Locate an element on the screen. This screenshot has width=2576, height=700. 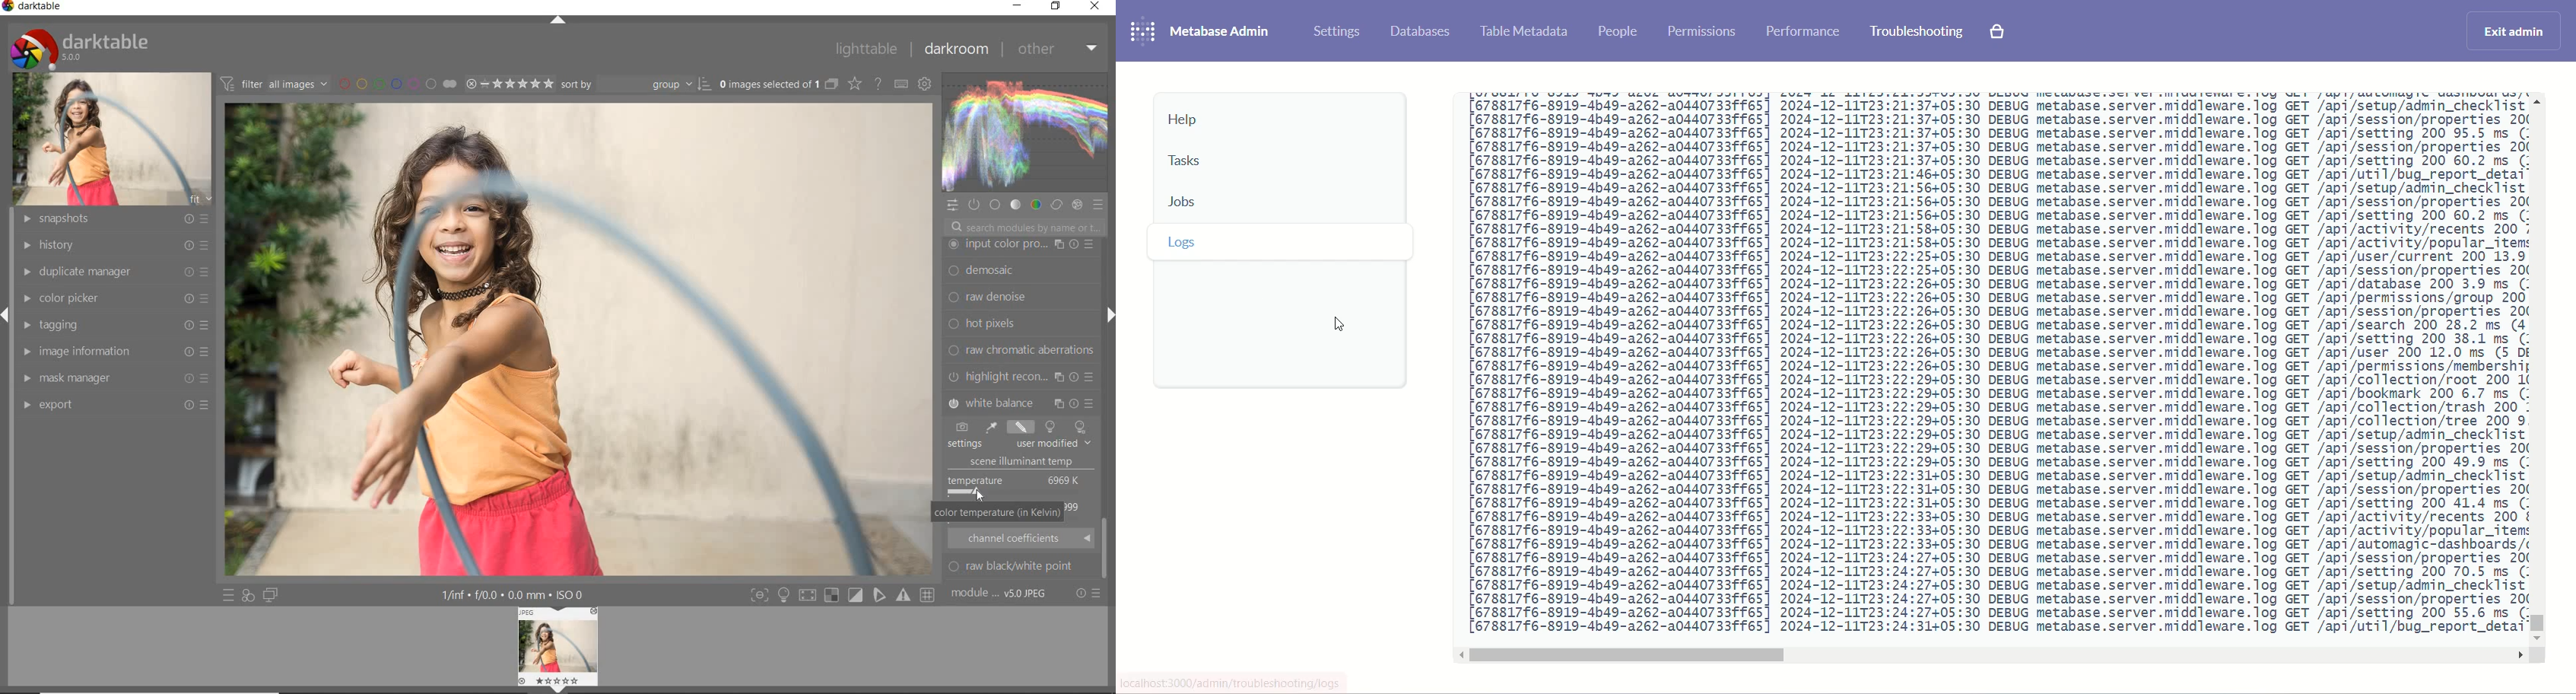
toggle mode  is located at coordinates (880, 597).